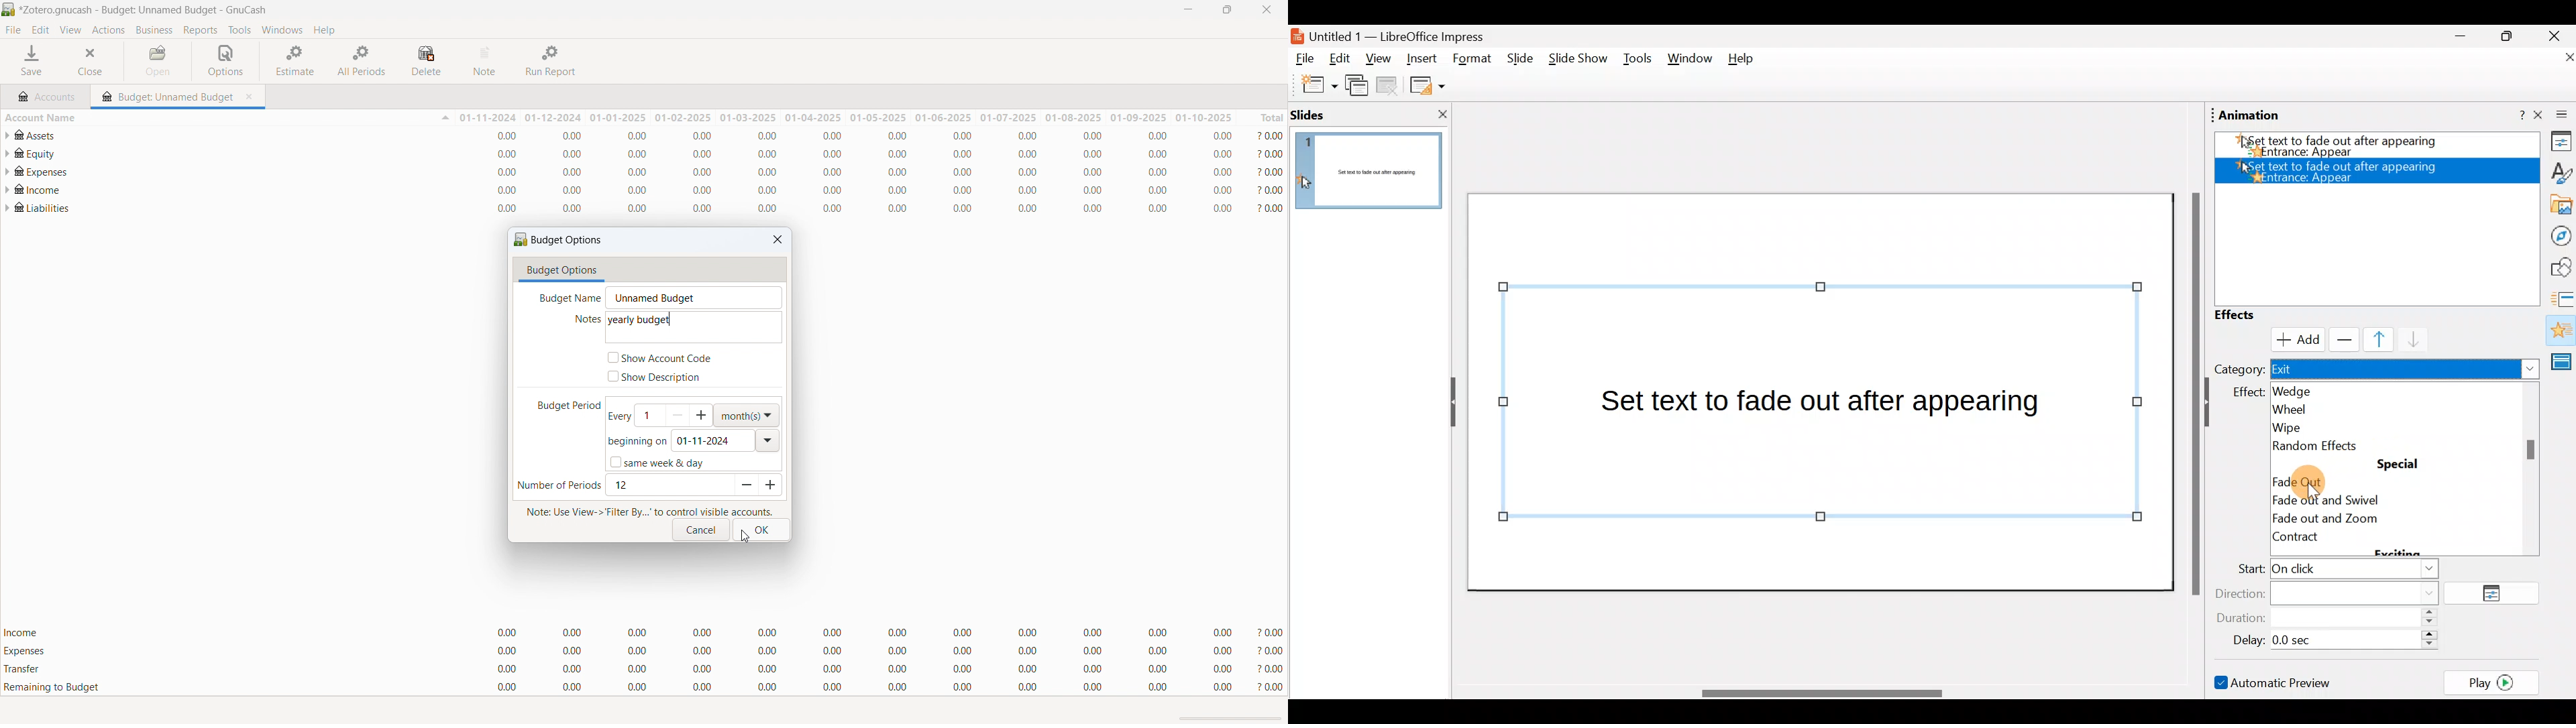 The image size is (2576, 728). What do you see at coordinates (33, 61) in the screenshot?
I see `save` at bounding box center [33, 61].